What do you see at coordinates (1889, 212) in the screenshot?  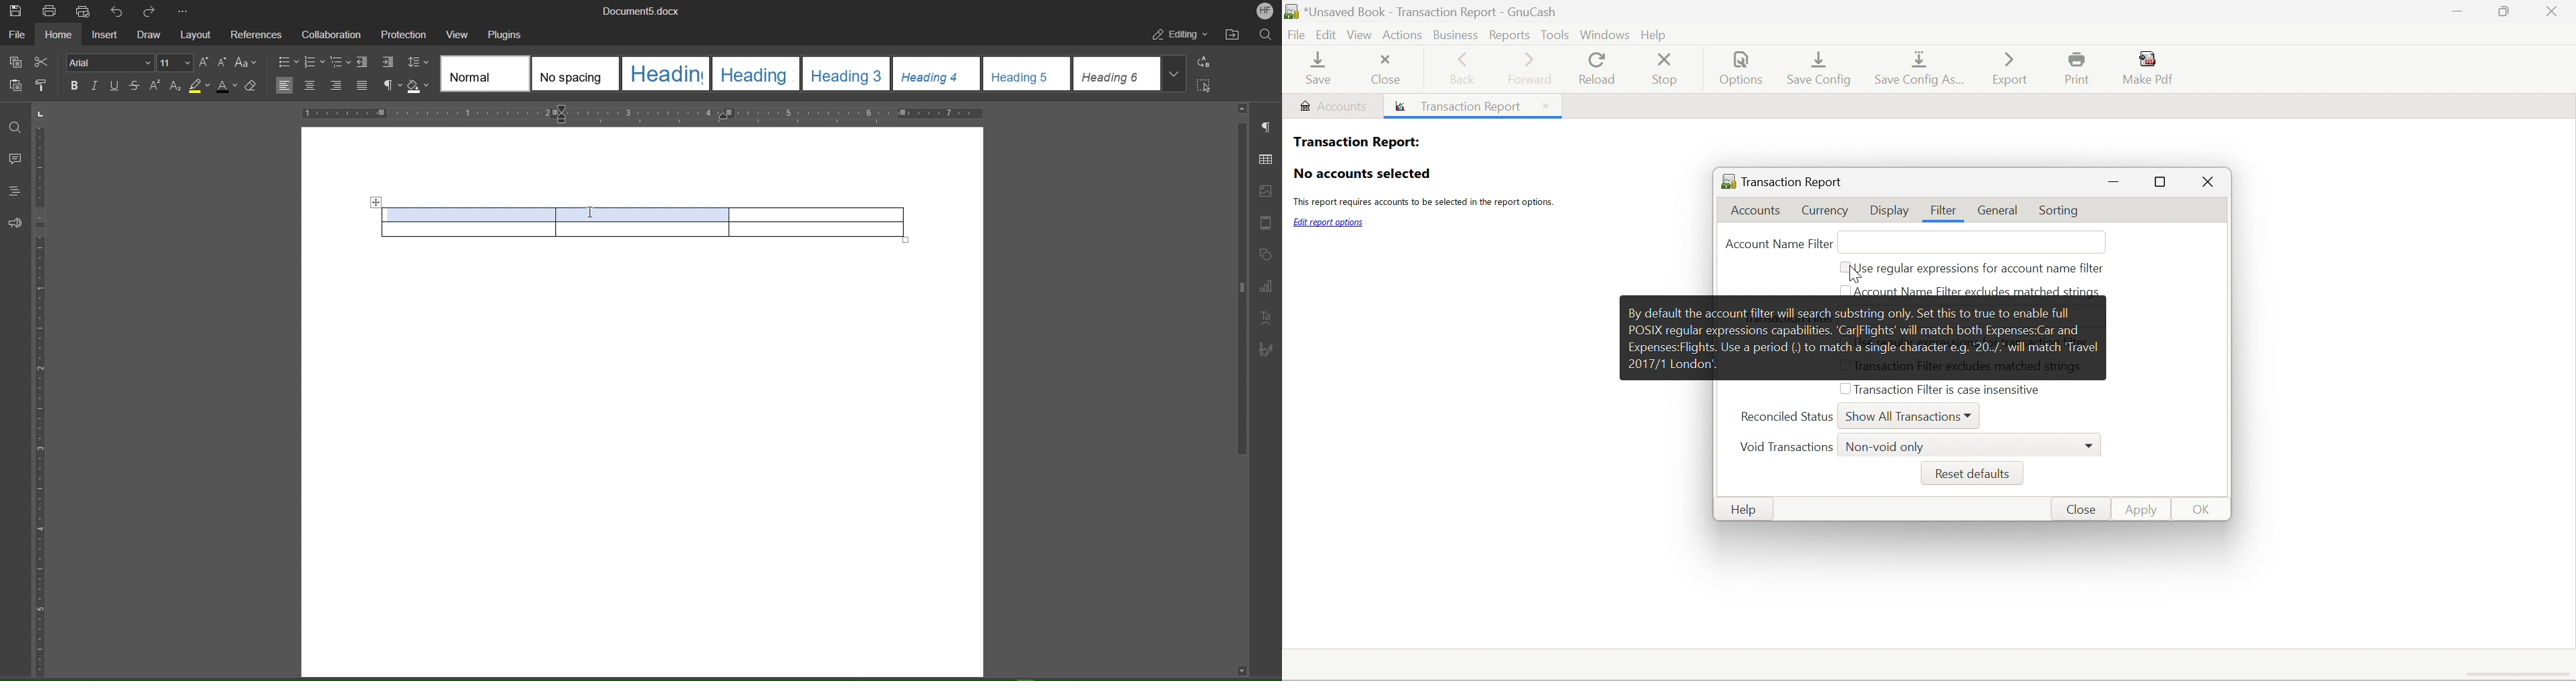 I see `Display` at bounding box center [1889, 212].